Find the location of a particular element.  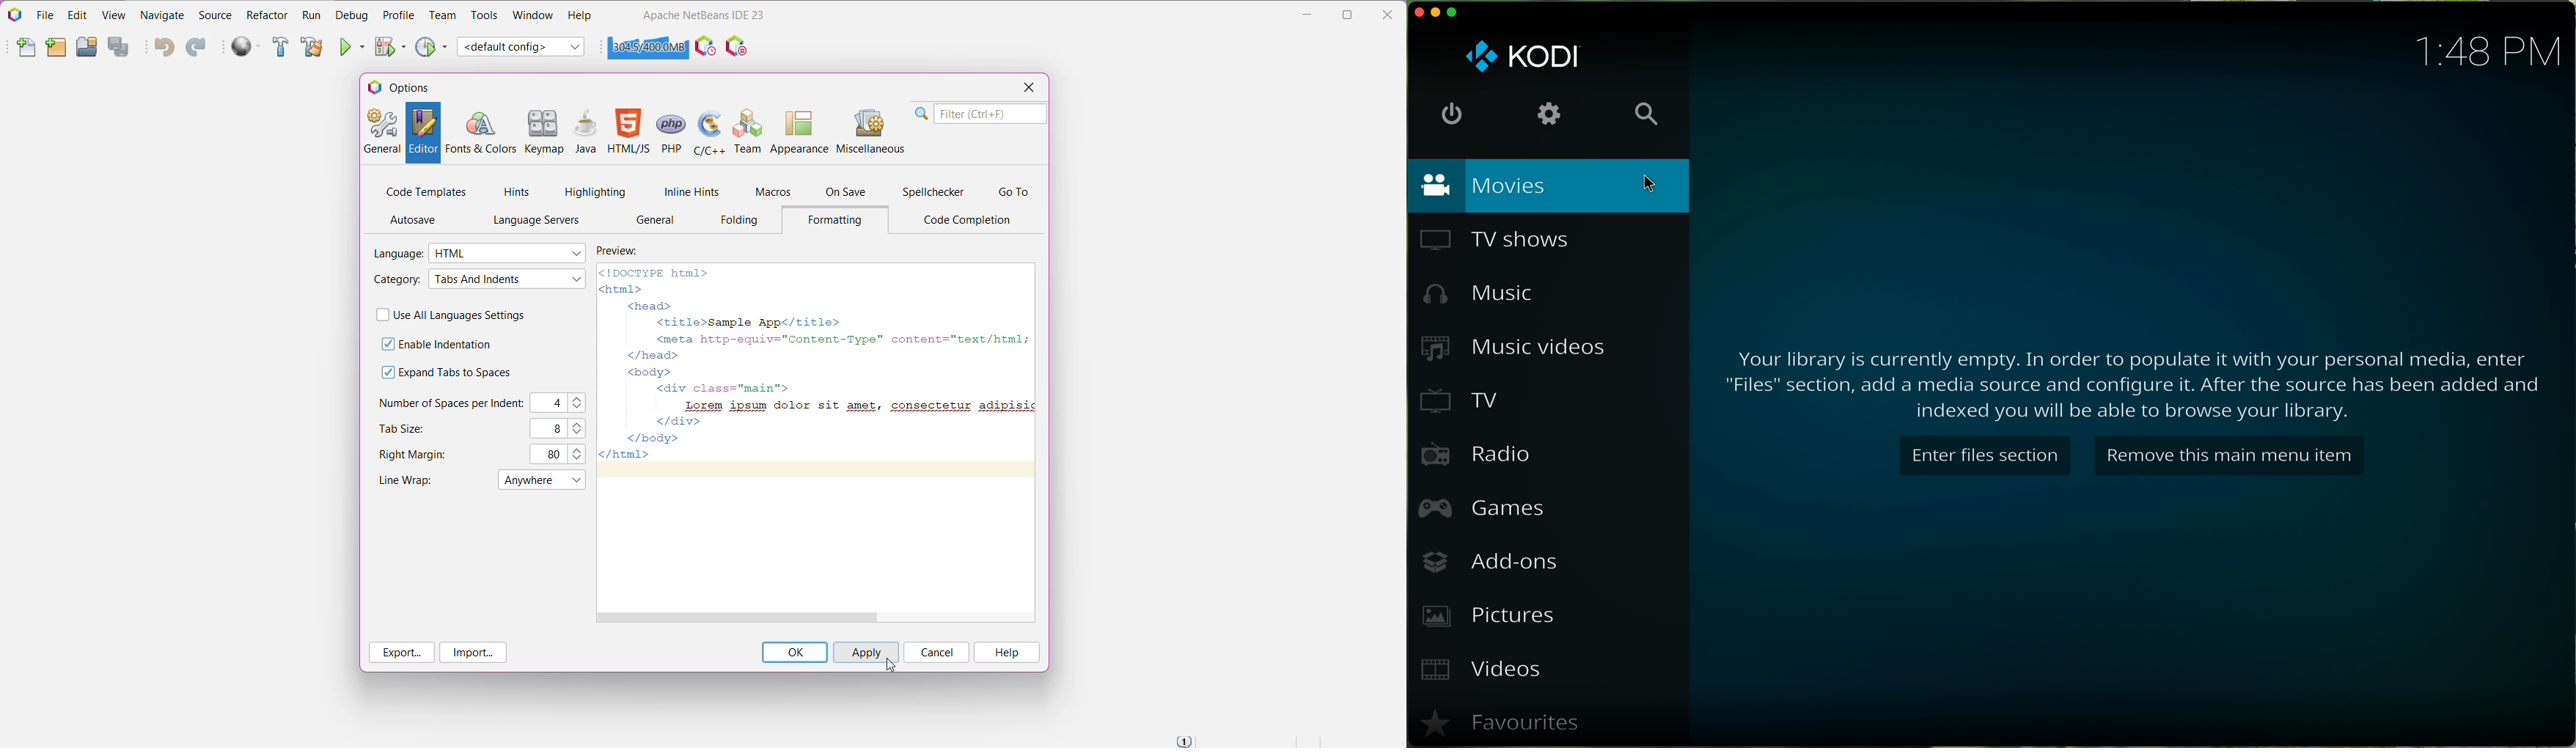

AutoSave is located at coordinates (417, 220).